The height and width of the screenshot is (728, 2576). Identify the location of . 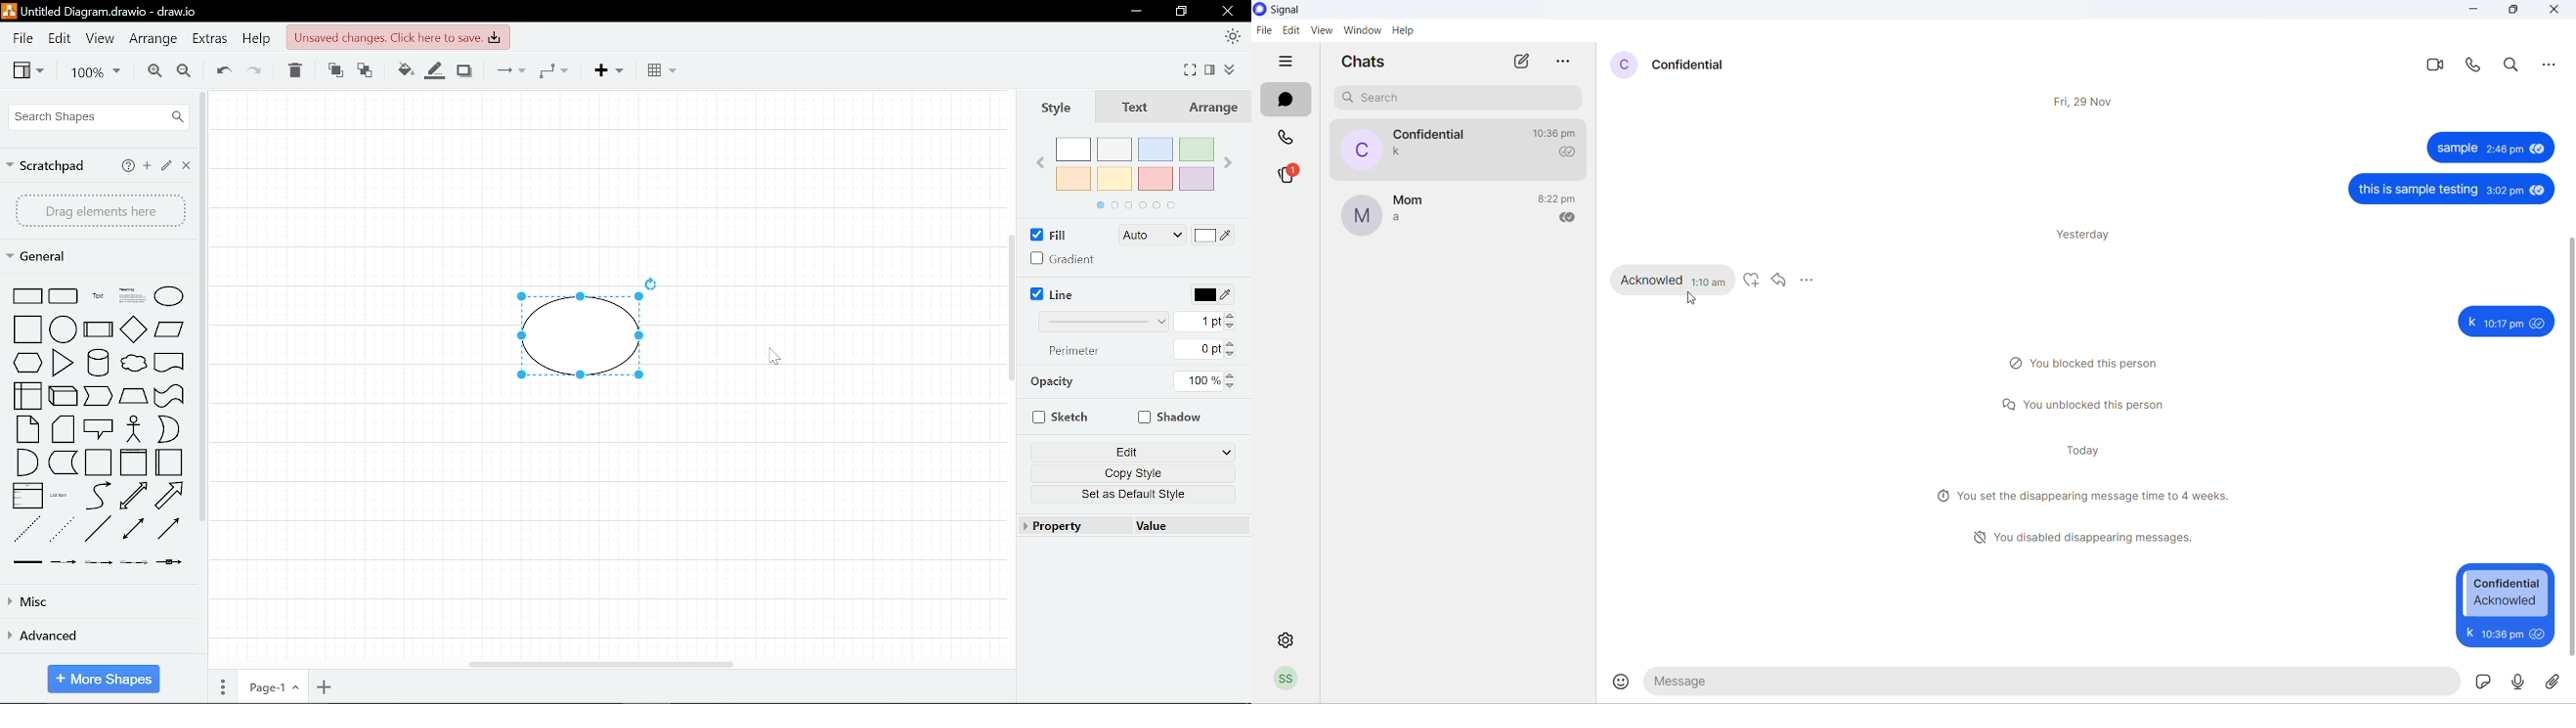
(1233, 316).